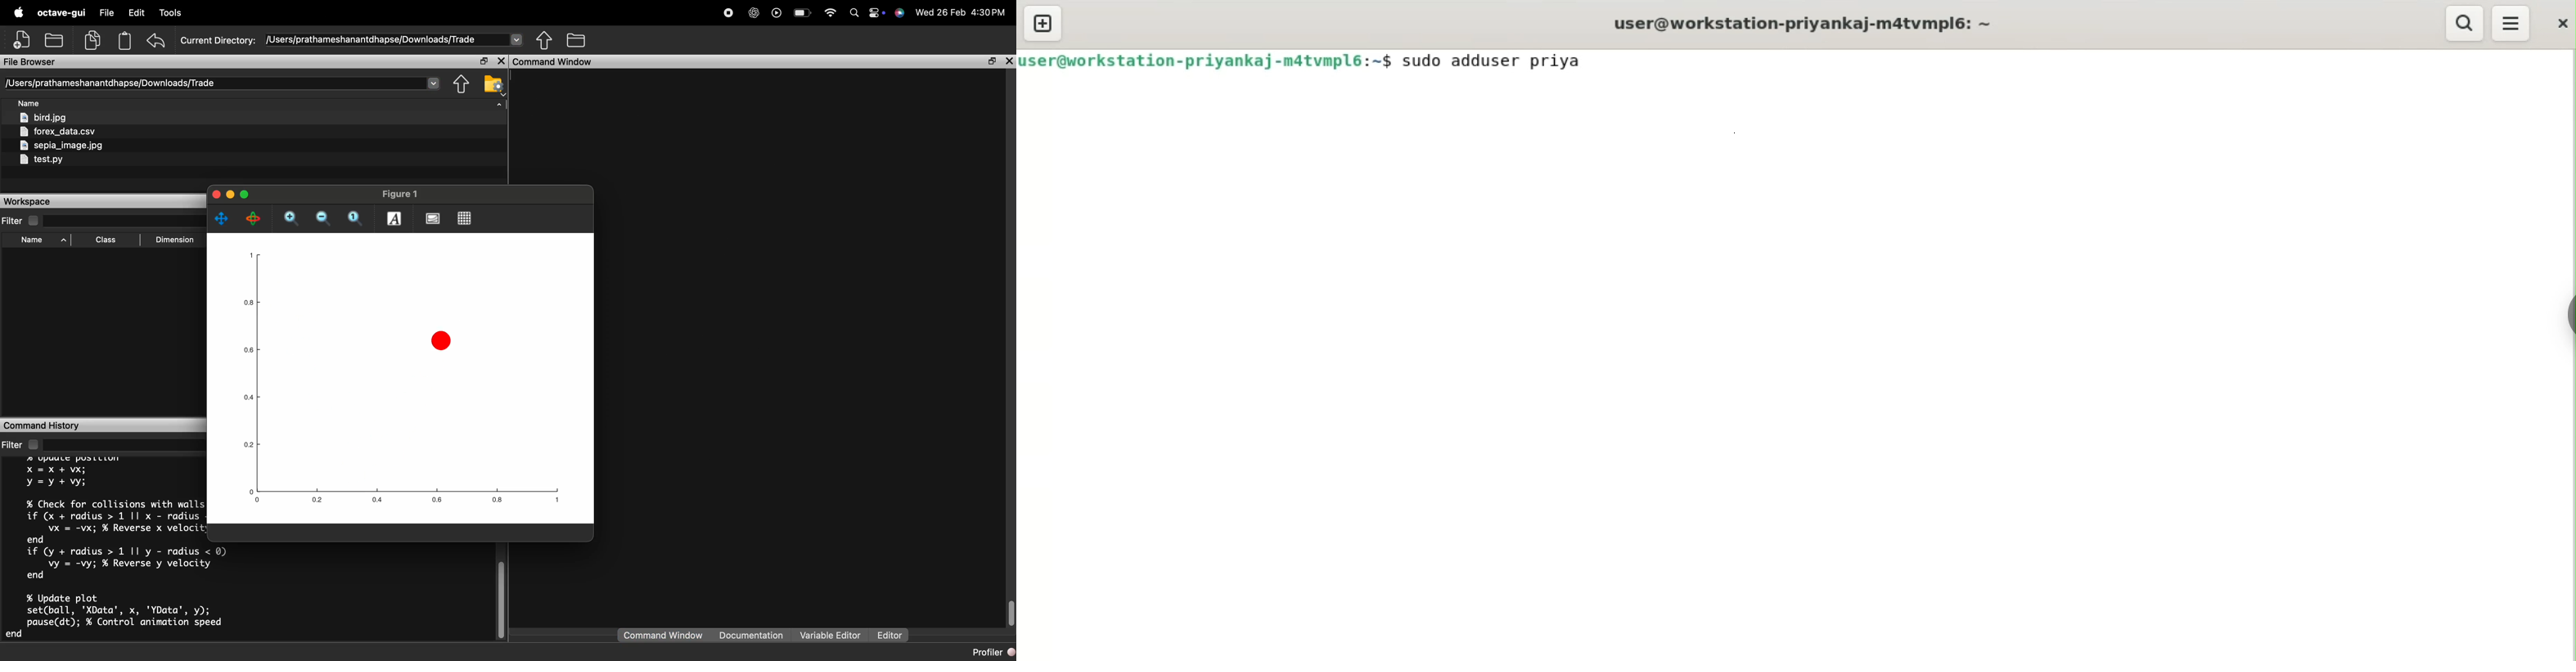  Describe the element at coordinates (1799, 23) in the screenshot. I see `user@workstation-priyankaj-m4tvmpl6:~` at that location.